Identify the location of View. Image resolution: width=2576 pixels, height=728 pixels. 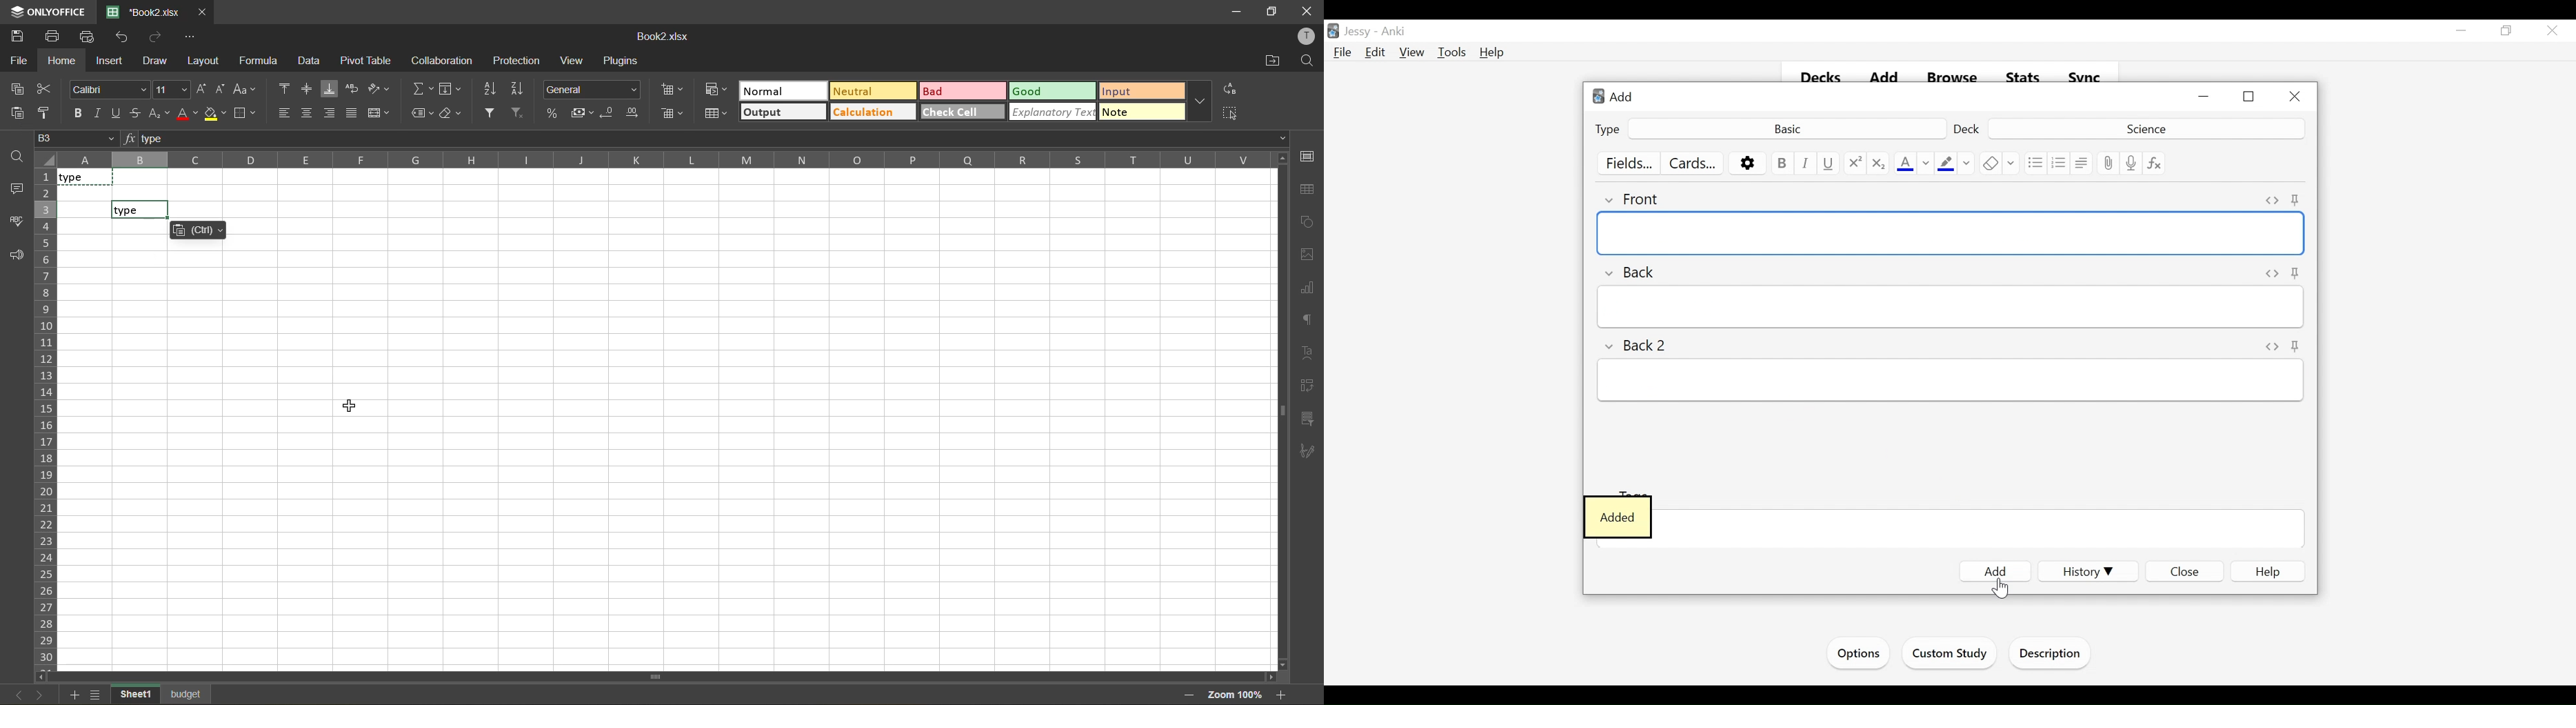
(1413, 53).